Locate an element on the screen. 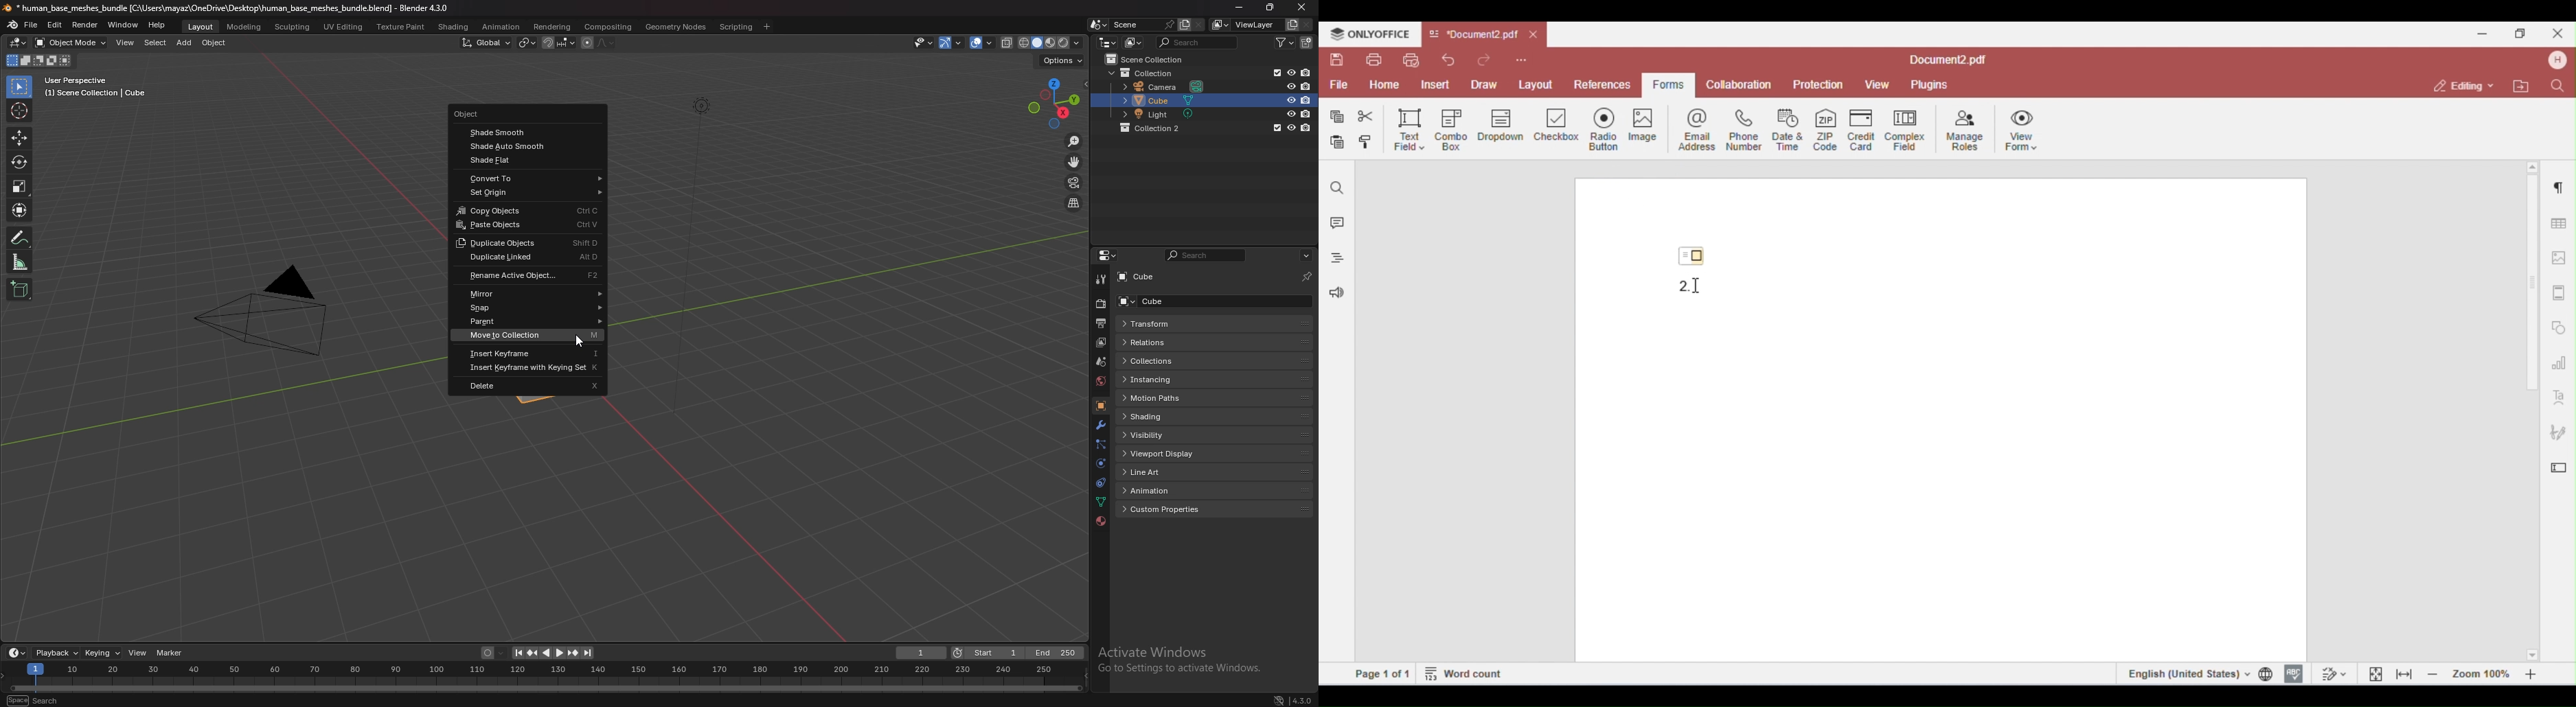  editor type is located at coordinates (1108, 42).